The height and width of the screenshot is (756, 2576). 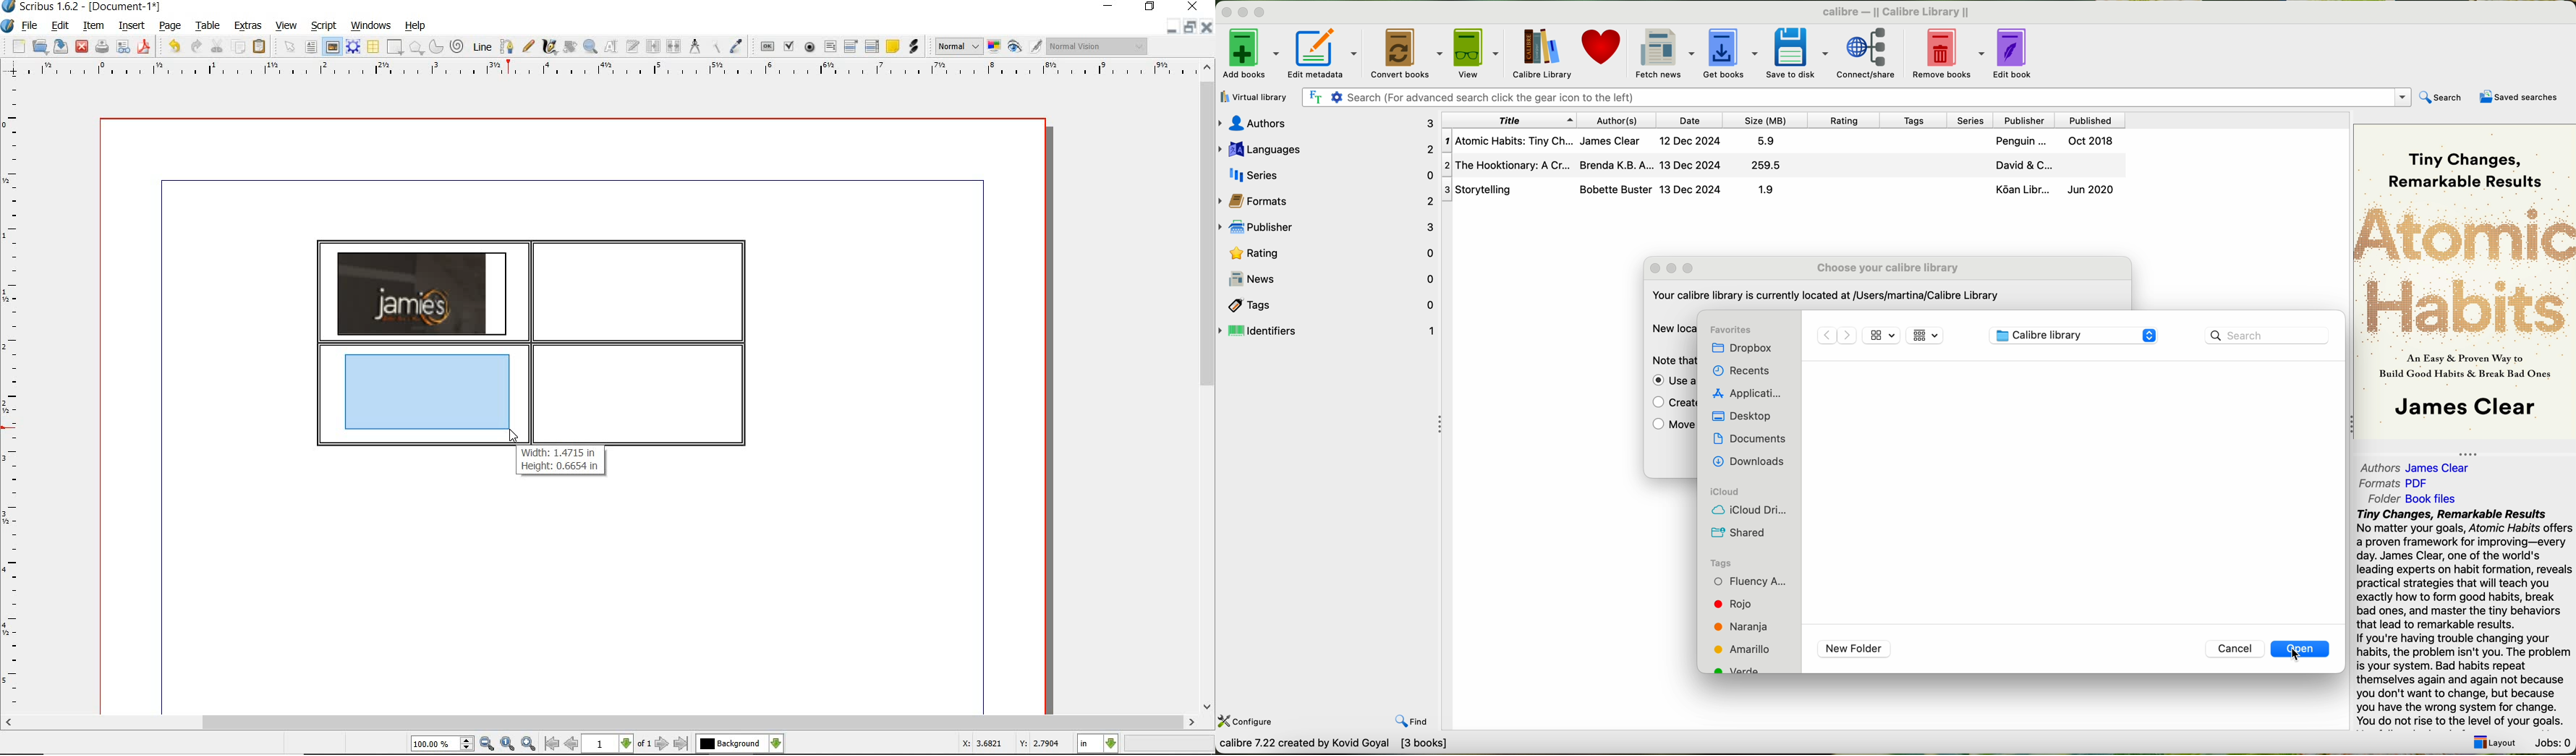 I want to click on identifiers, so click(x=1328, y=331).